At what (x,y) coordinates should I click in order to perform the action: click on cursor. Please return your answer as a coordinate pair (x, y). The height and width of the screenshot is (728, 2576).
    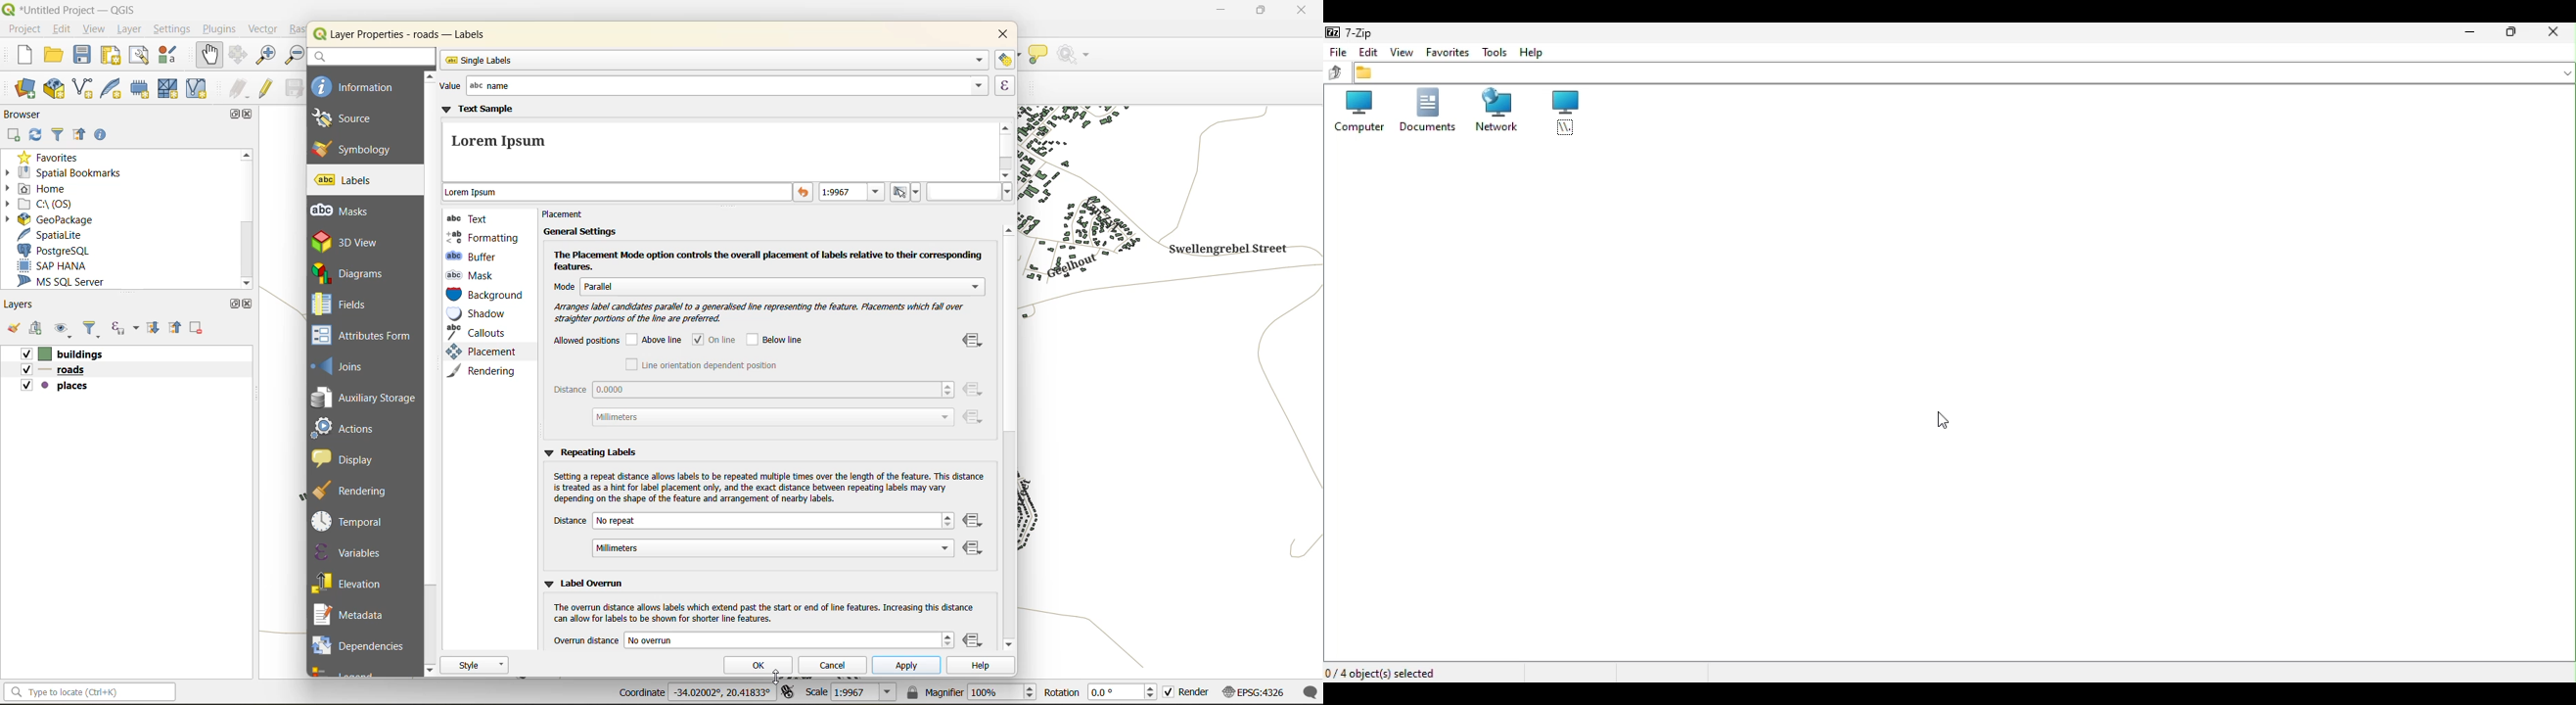
    Looking at the image, I should click on (781, 677).